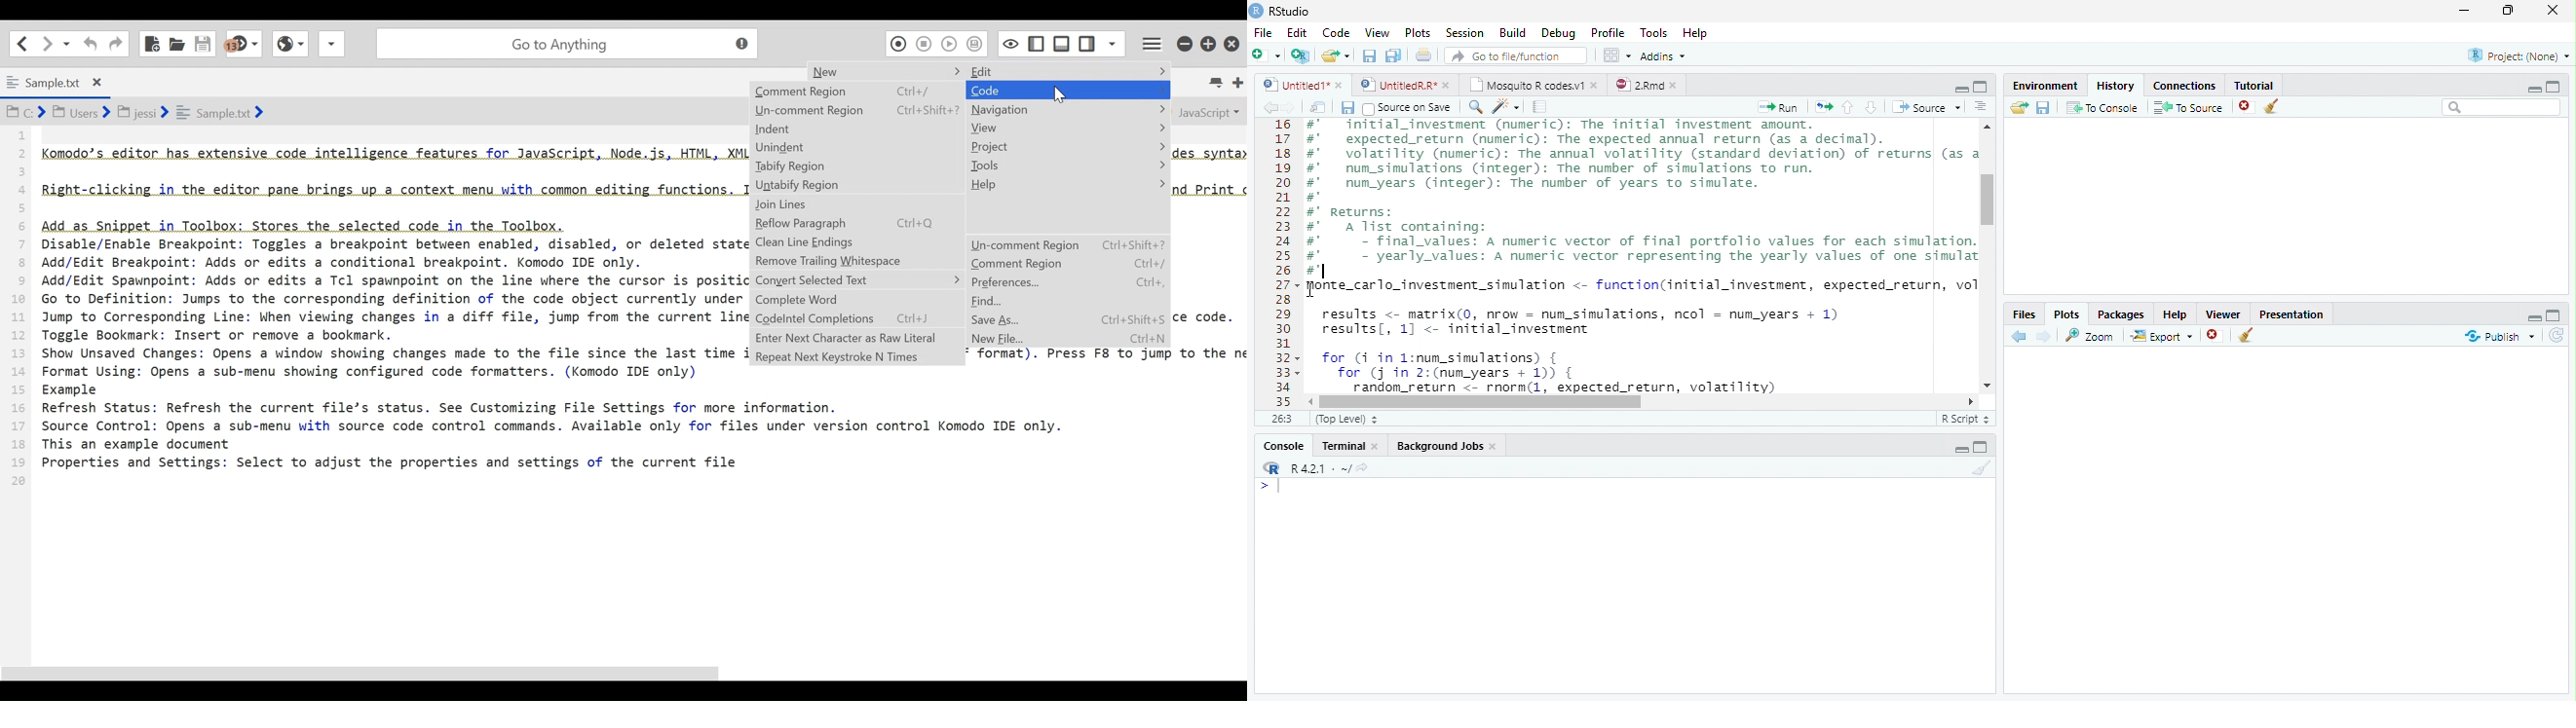  What do you see at coordinates (1965, 419) in the screenshot?
I see `R Script` at bounding box center [1965, 419].